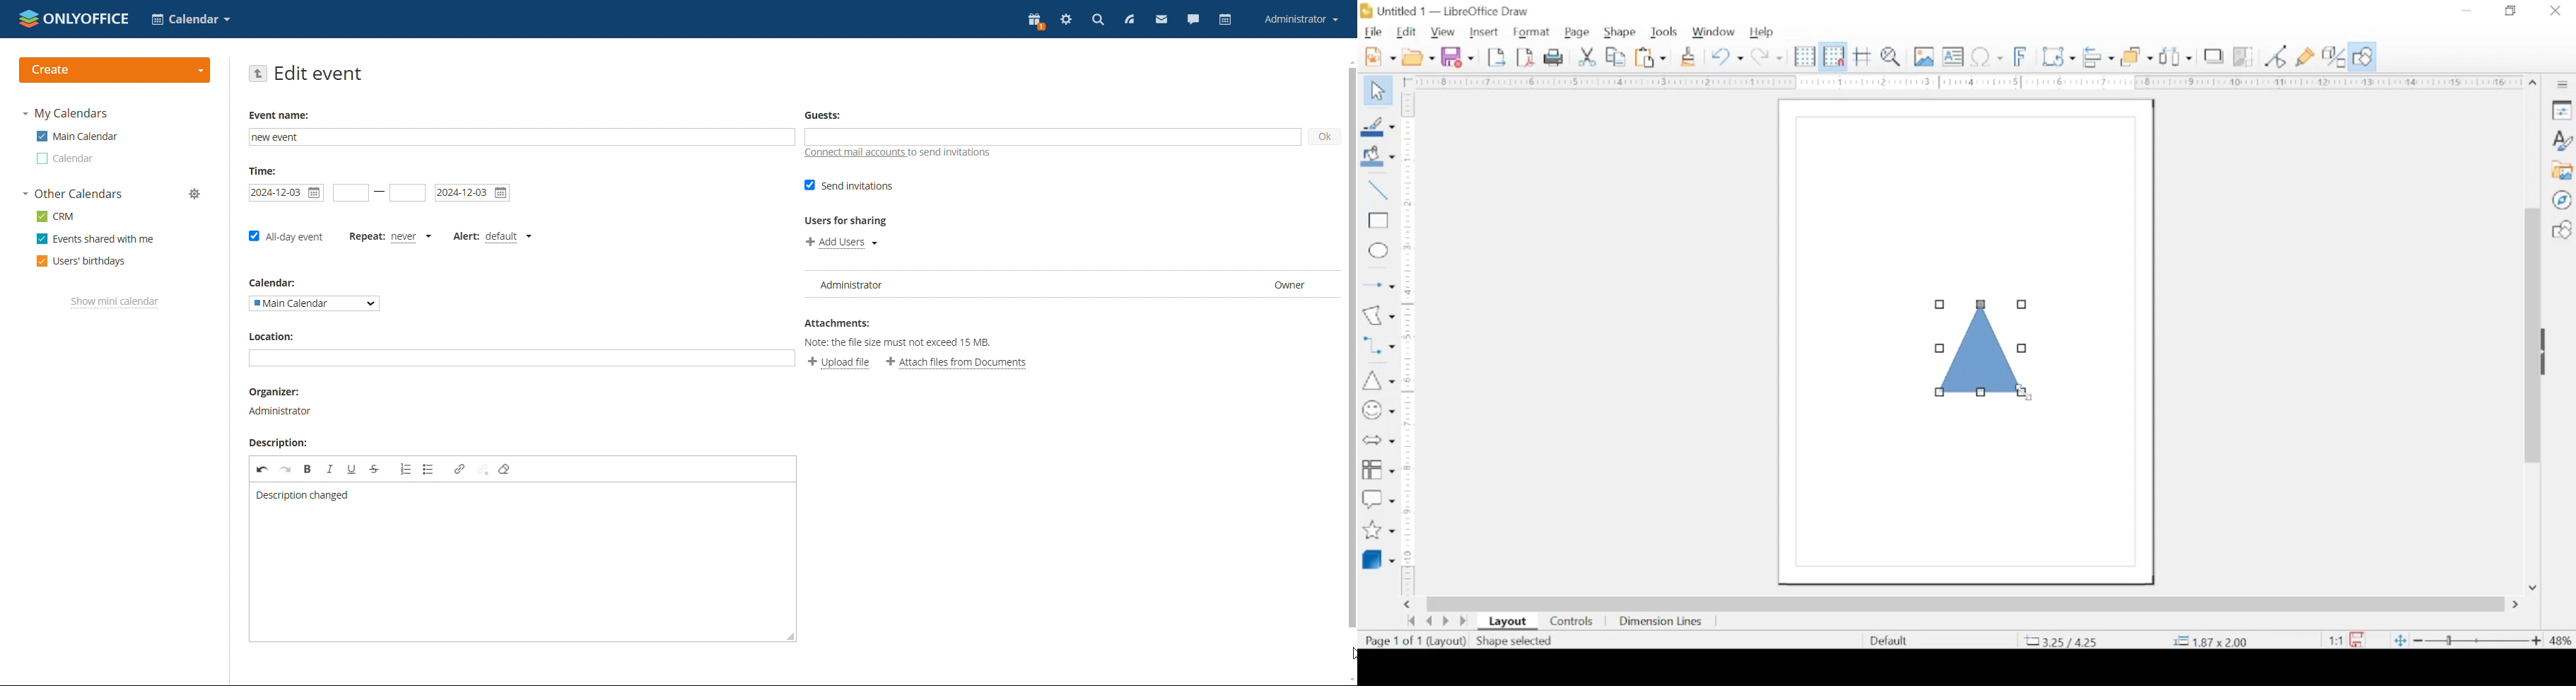 The width and height of the screenshot is (2576, 700). Describe the element at coordinates (1429, 621) in the screenshot. I see `previous page` at that location.